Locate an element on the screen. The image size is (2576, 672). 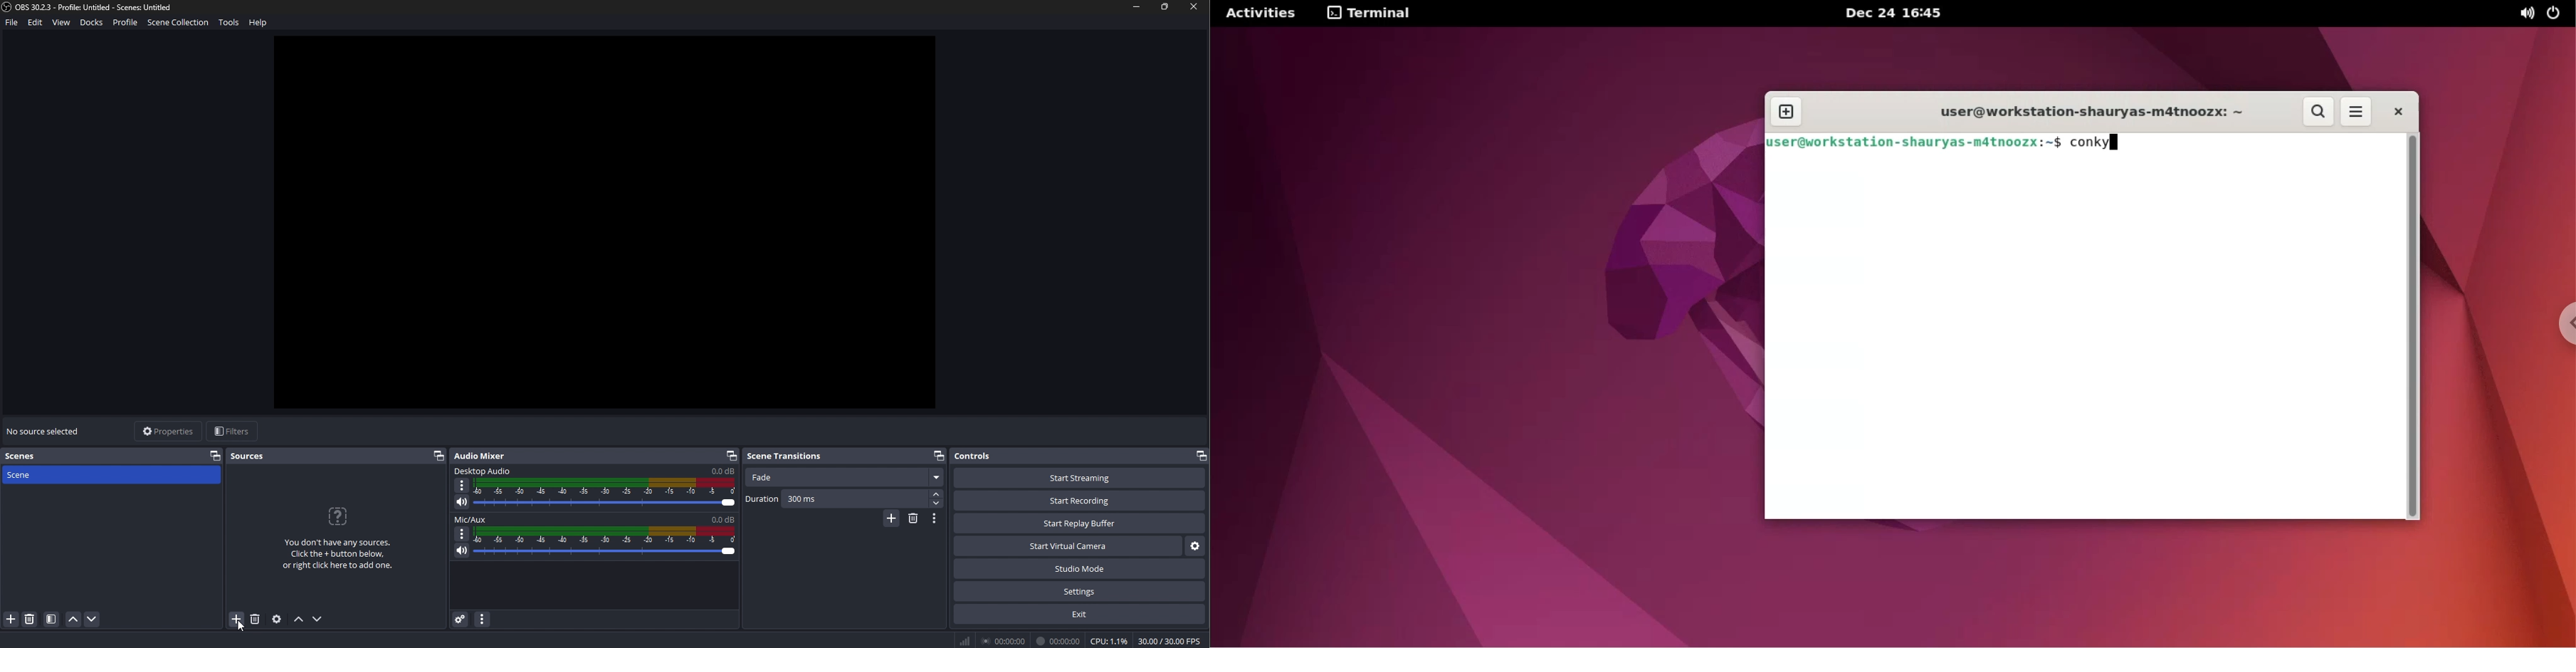
close is located at coordinates (1194, 7).